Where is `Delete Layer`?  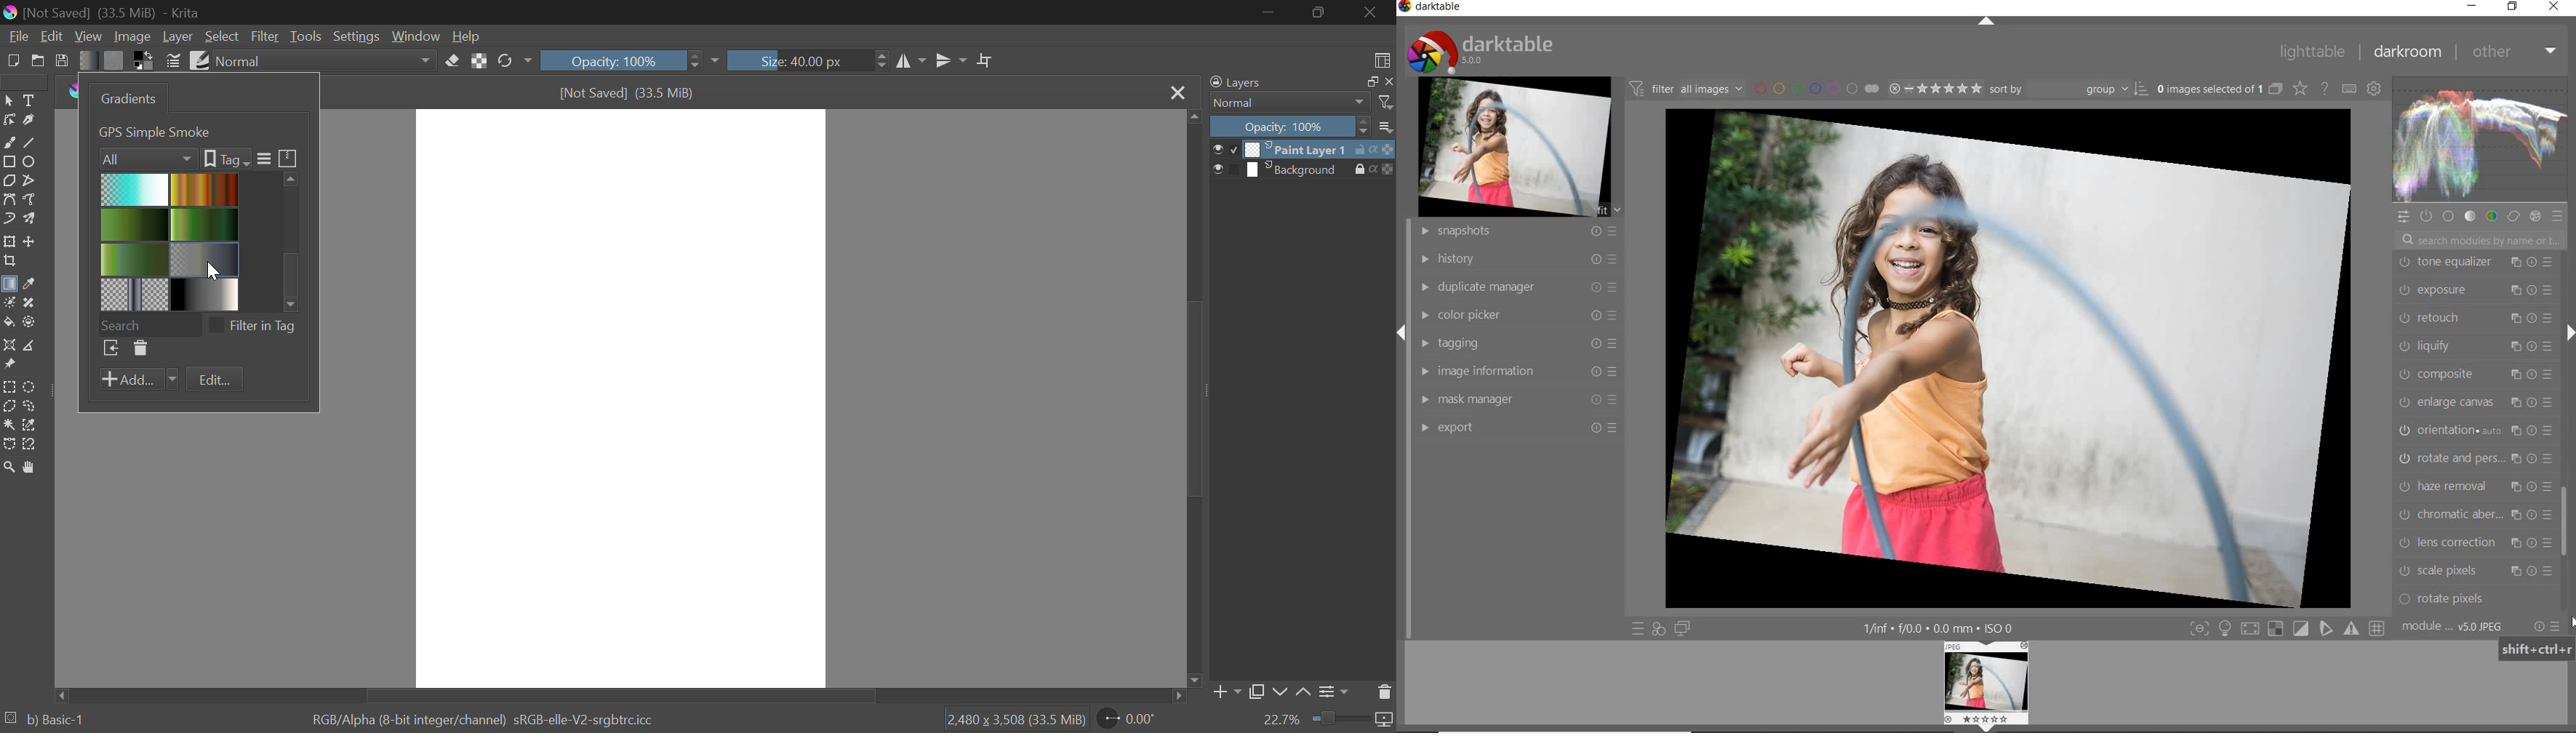 Delete Layer is located at coordinates (1385, 691).